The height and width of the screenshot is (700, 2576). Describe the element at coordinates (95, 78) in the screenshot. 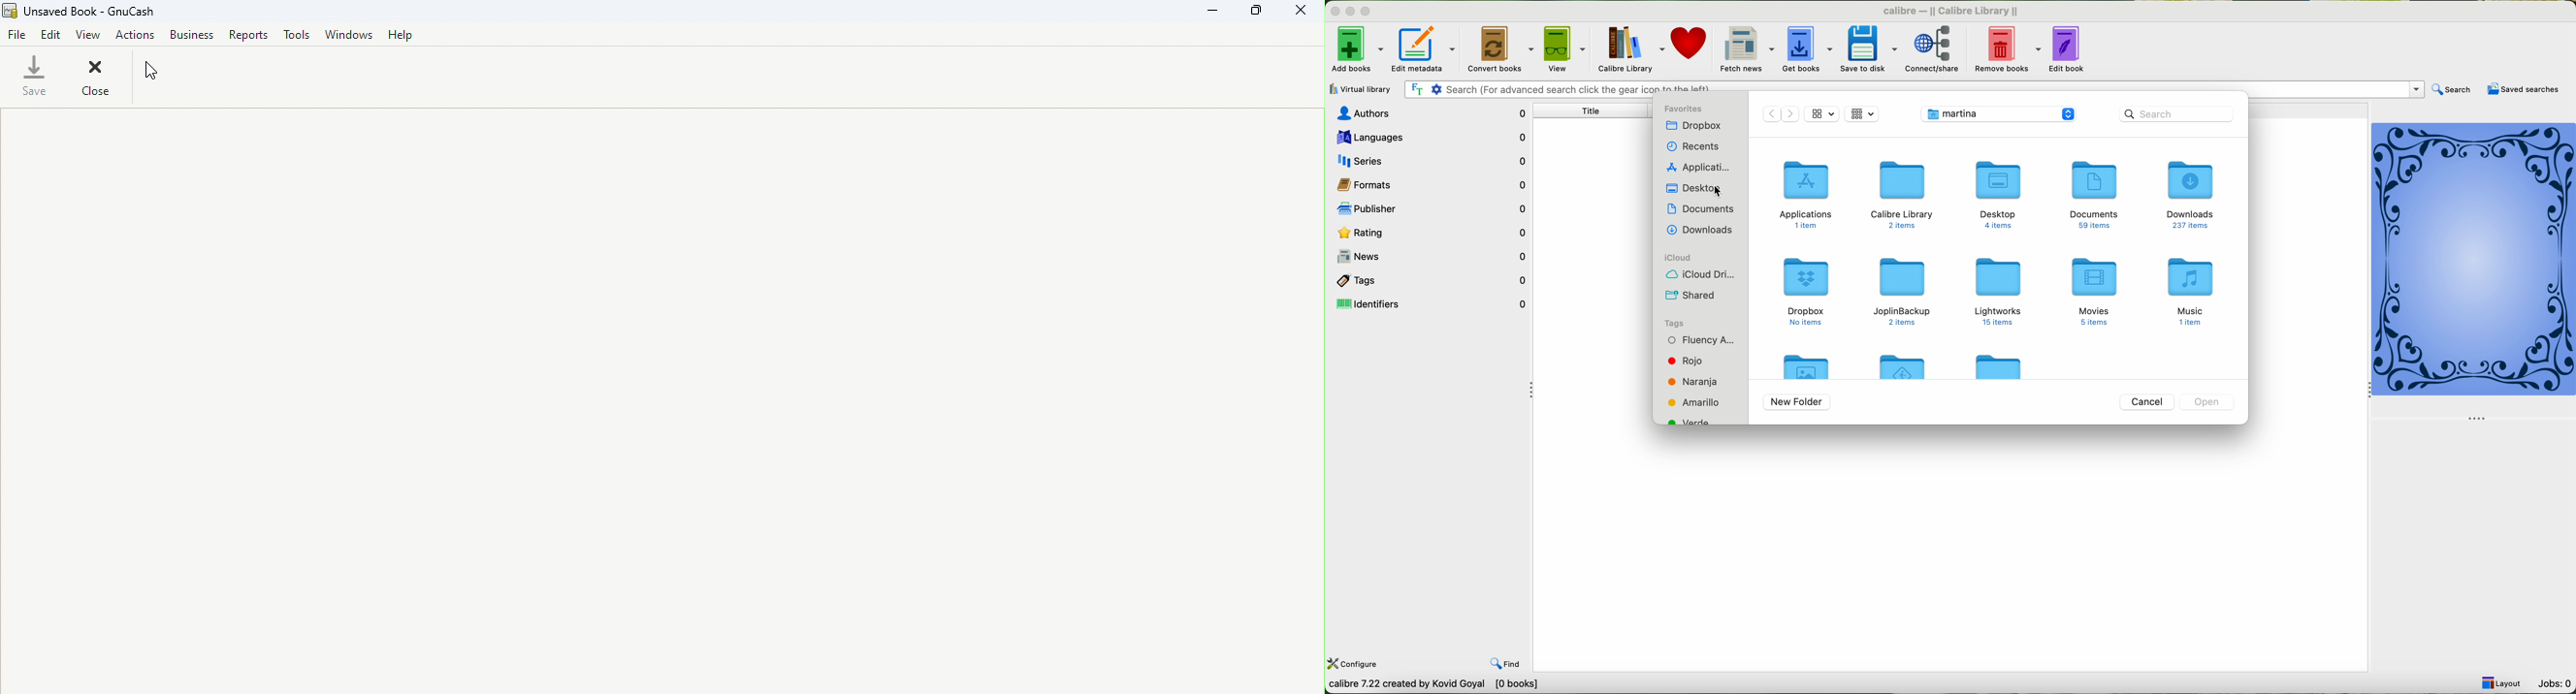

I see `Close` at that location.